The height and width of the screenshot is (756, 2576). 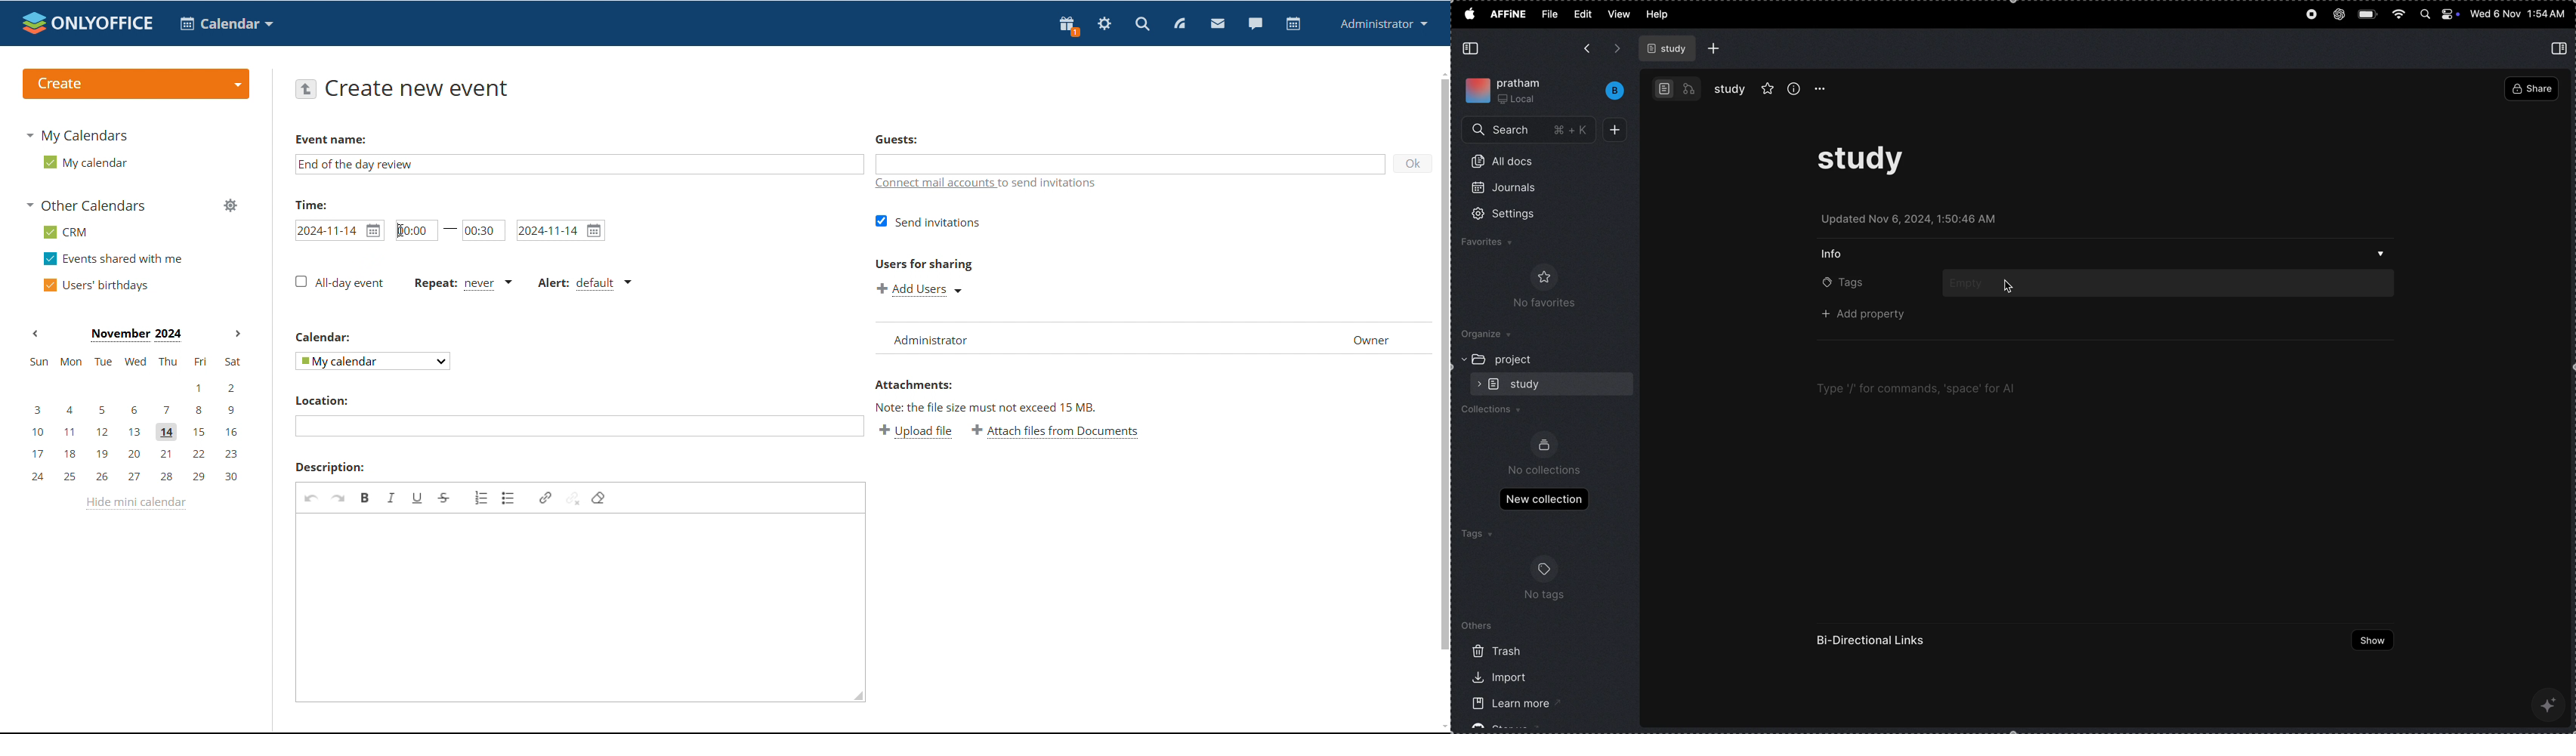 I want to click on redo, so click(x=338, y=498).